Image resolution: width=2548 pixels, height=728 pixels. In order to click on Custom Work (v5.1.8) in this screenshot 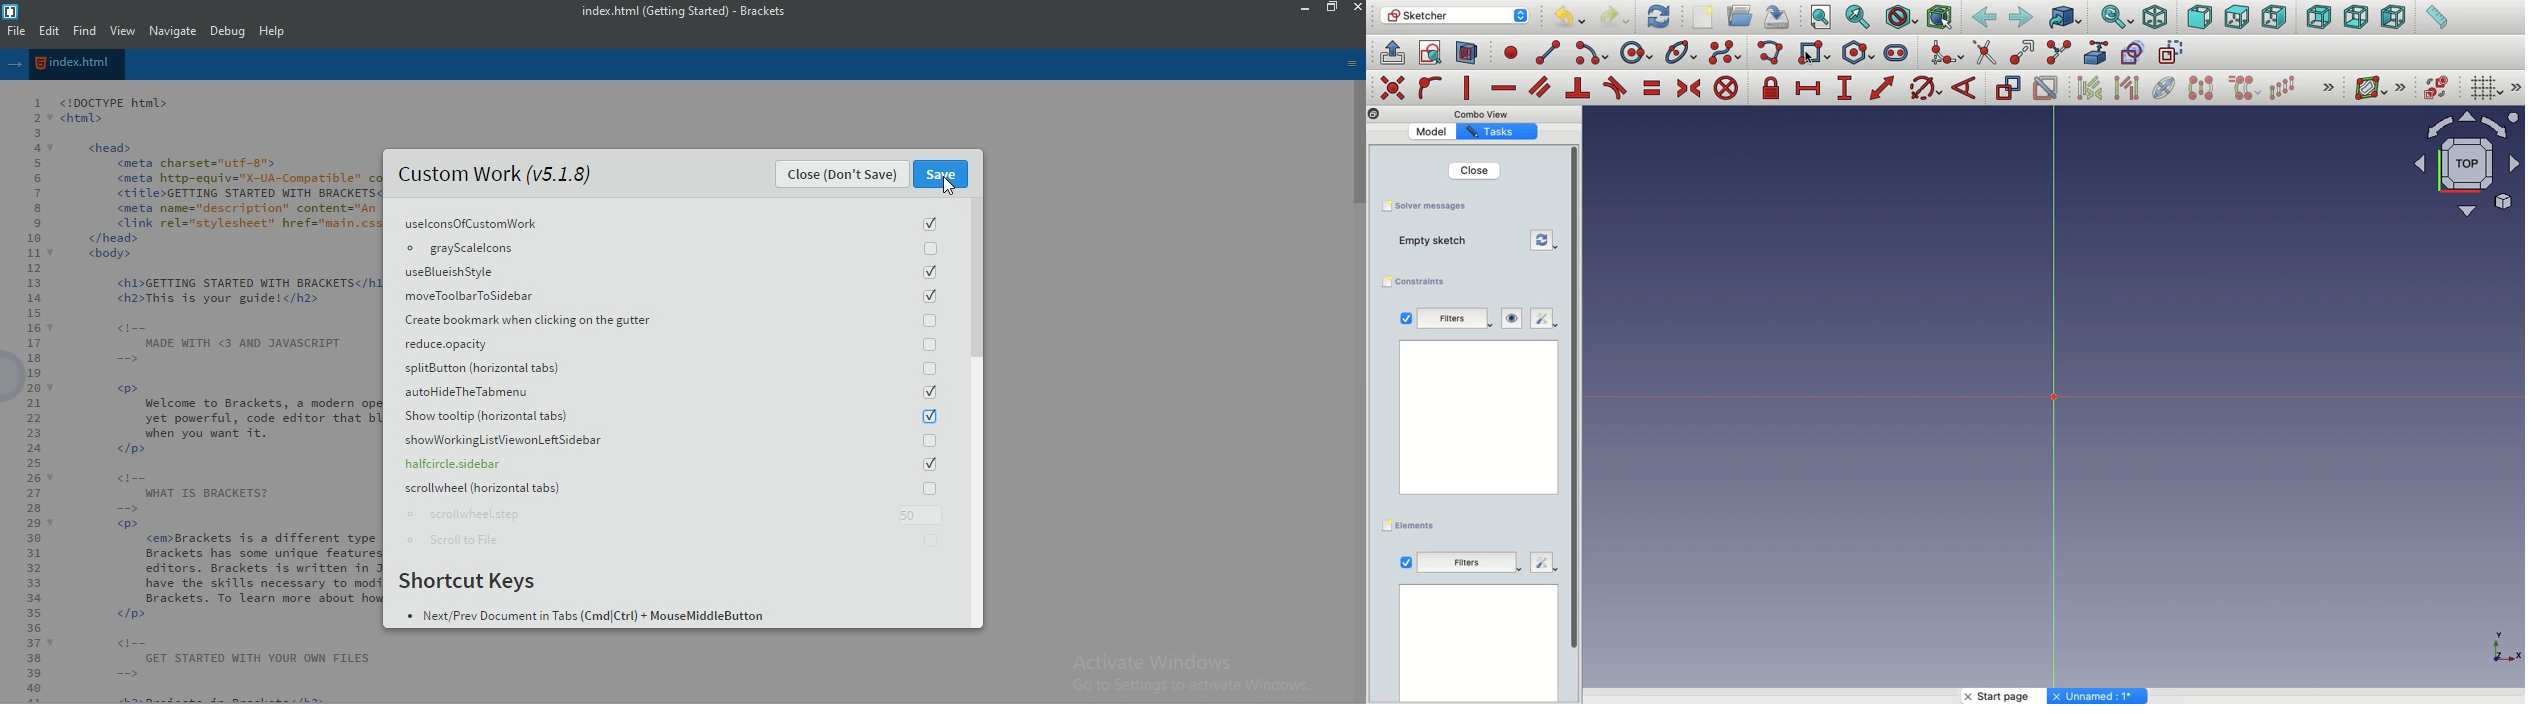, I will do `click(495, 172)`.